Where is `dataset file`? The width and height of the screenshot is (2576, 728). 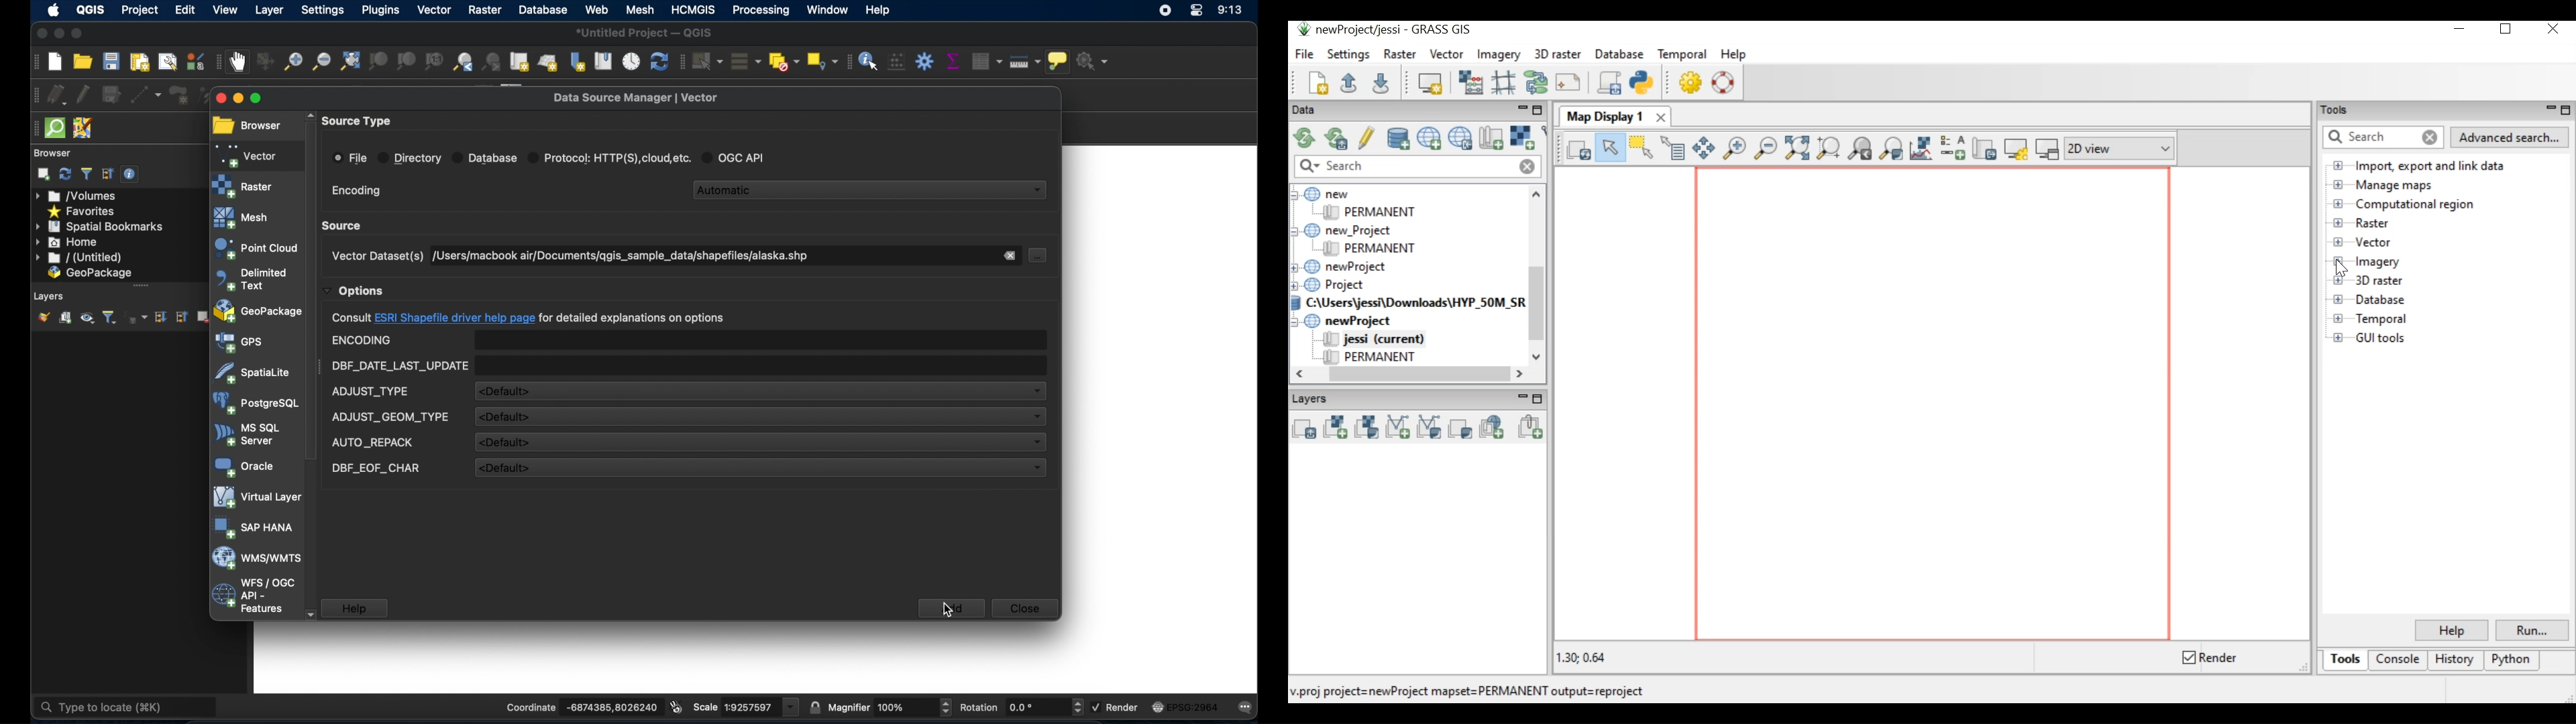 dataset file is located at coordinates (619, 257).